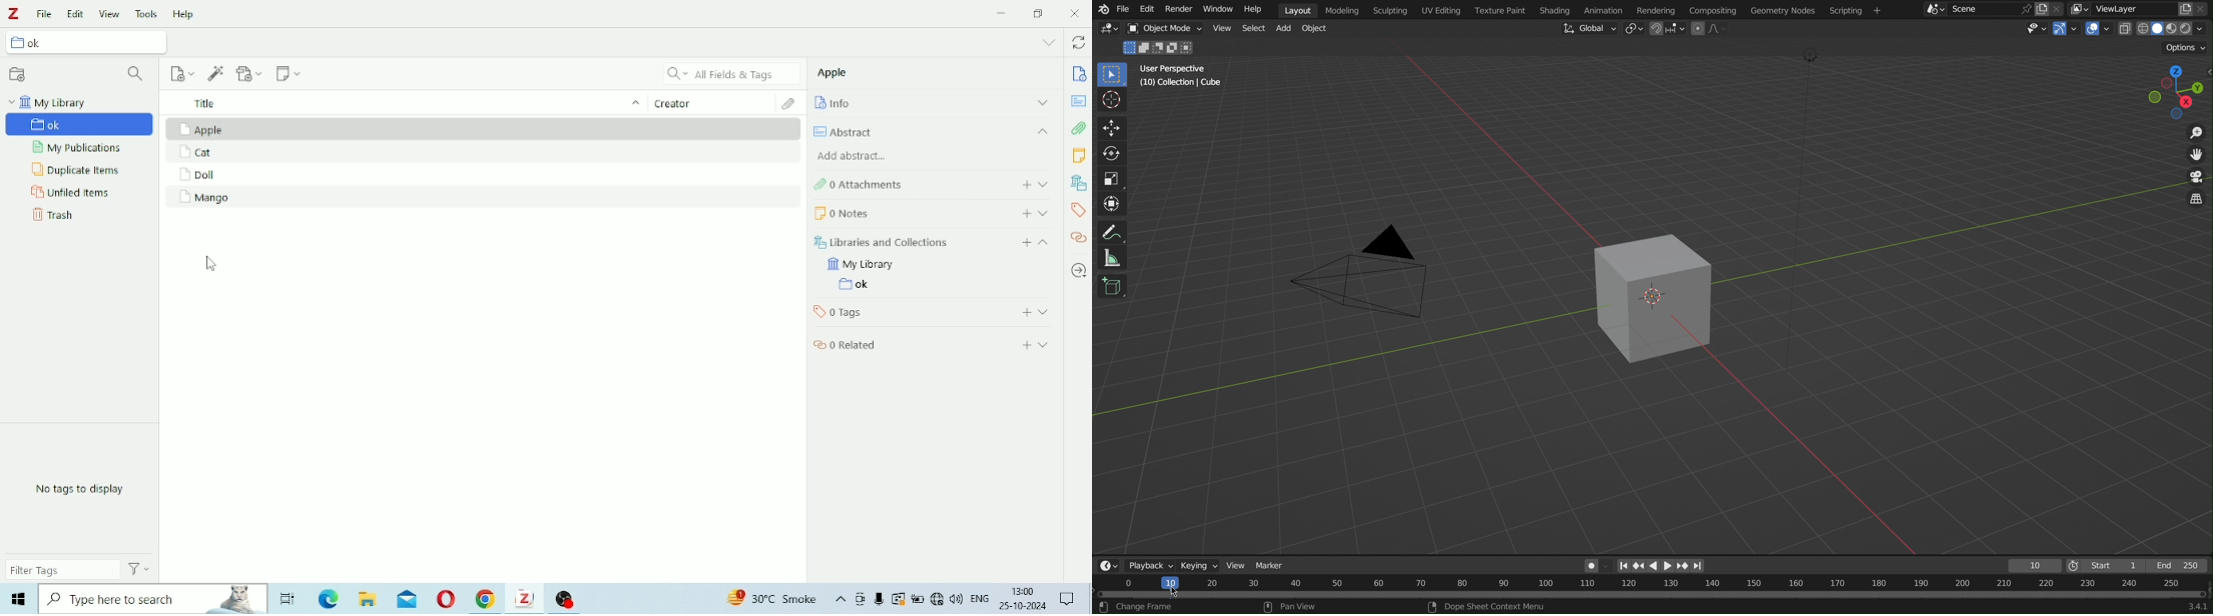 The image size is (2240, 616). What do you see at coordinates (2108, 565) in the screenshot?
I see `Start` at bounding box center [2108, 565].